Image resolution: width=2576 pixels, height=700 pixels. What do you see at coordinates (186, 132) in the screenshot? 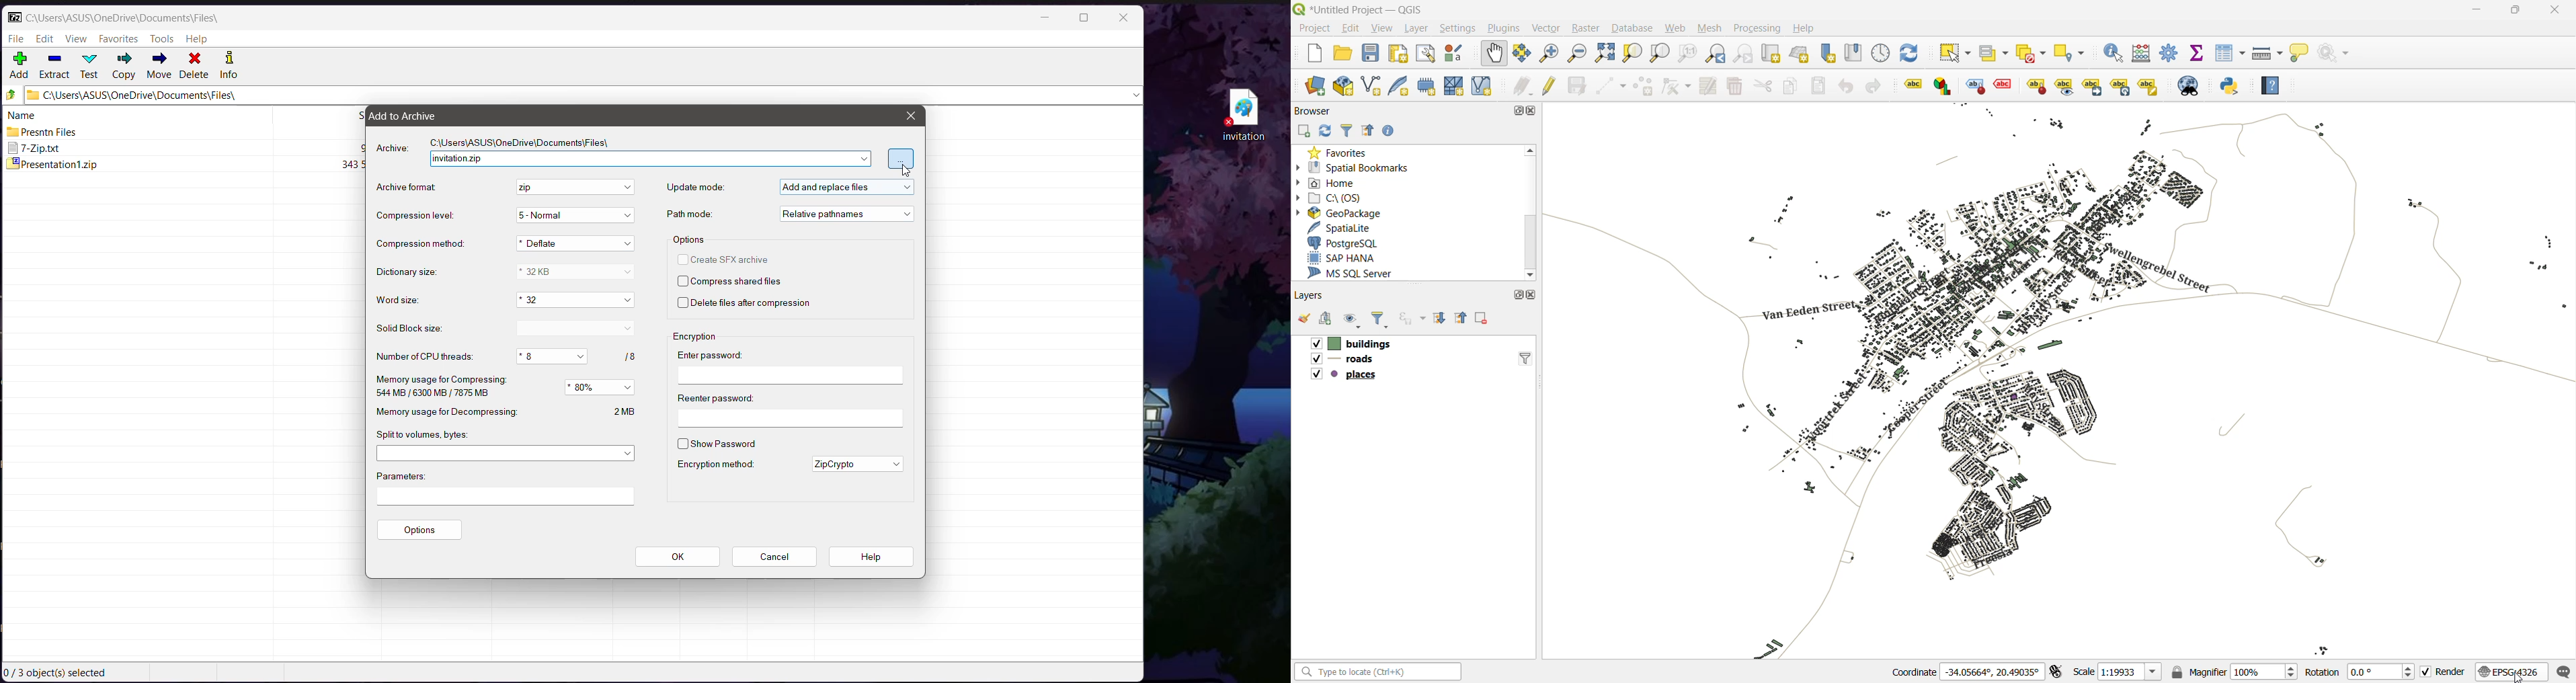
I see `Presntn Files 2024-11-21 15.10 2024-11-20 22:14` at bounding box center [186, 132].